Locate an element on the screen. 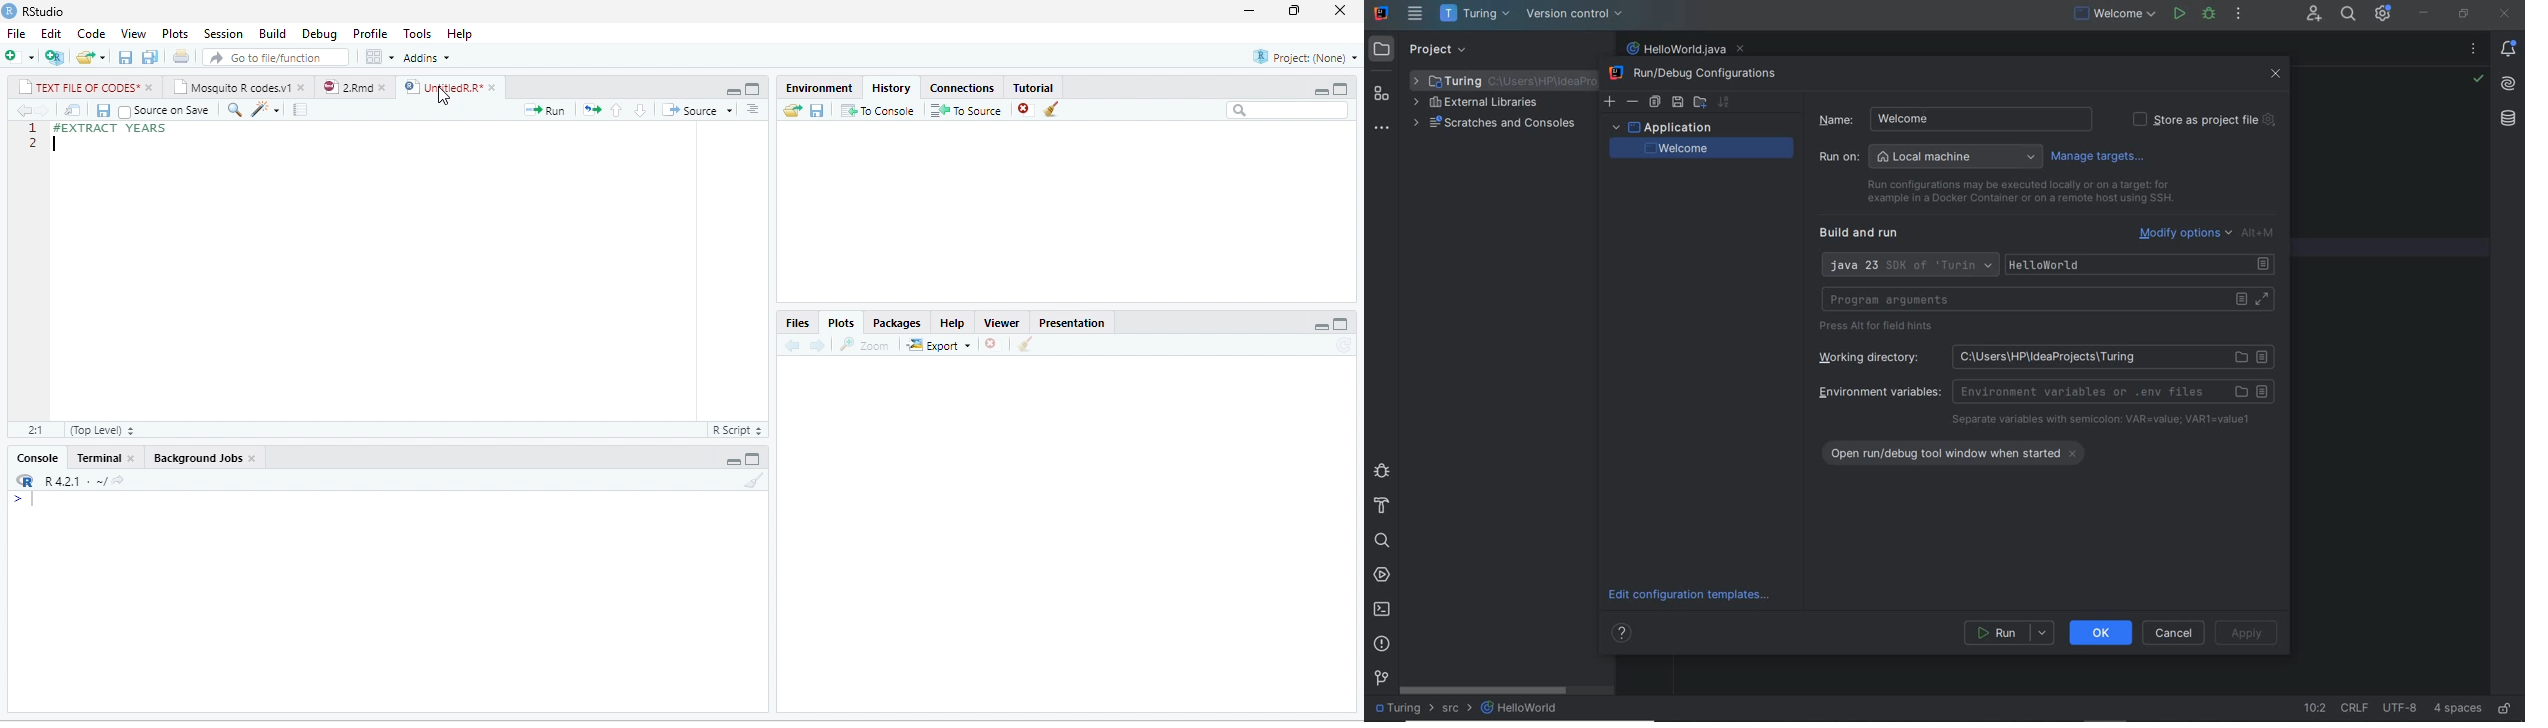 This screenshot has width=2548, height=728. typing cursor is located at coordinates (58, 144).